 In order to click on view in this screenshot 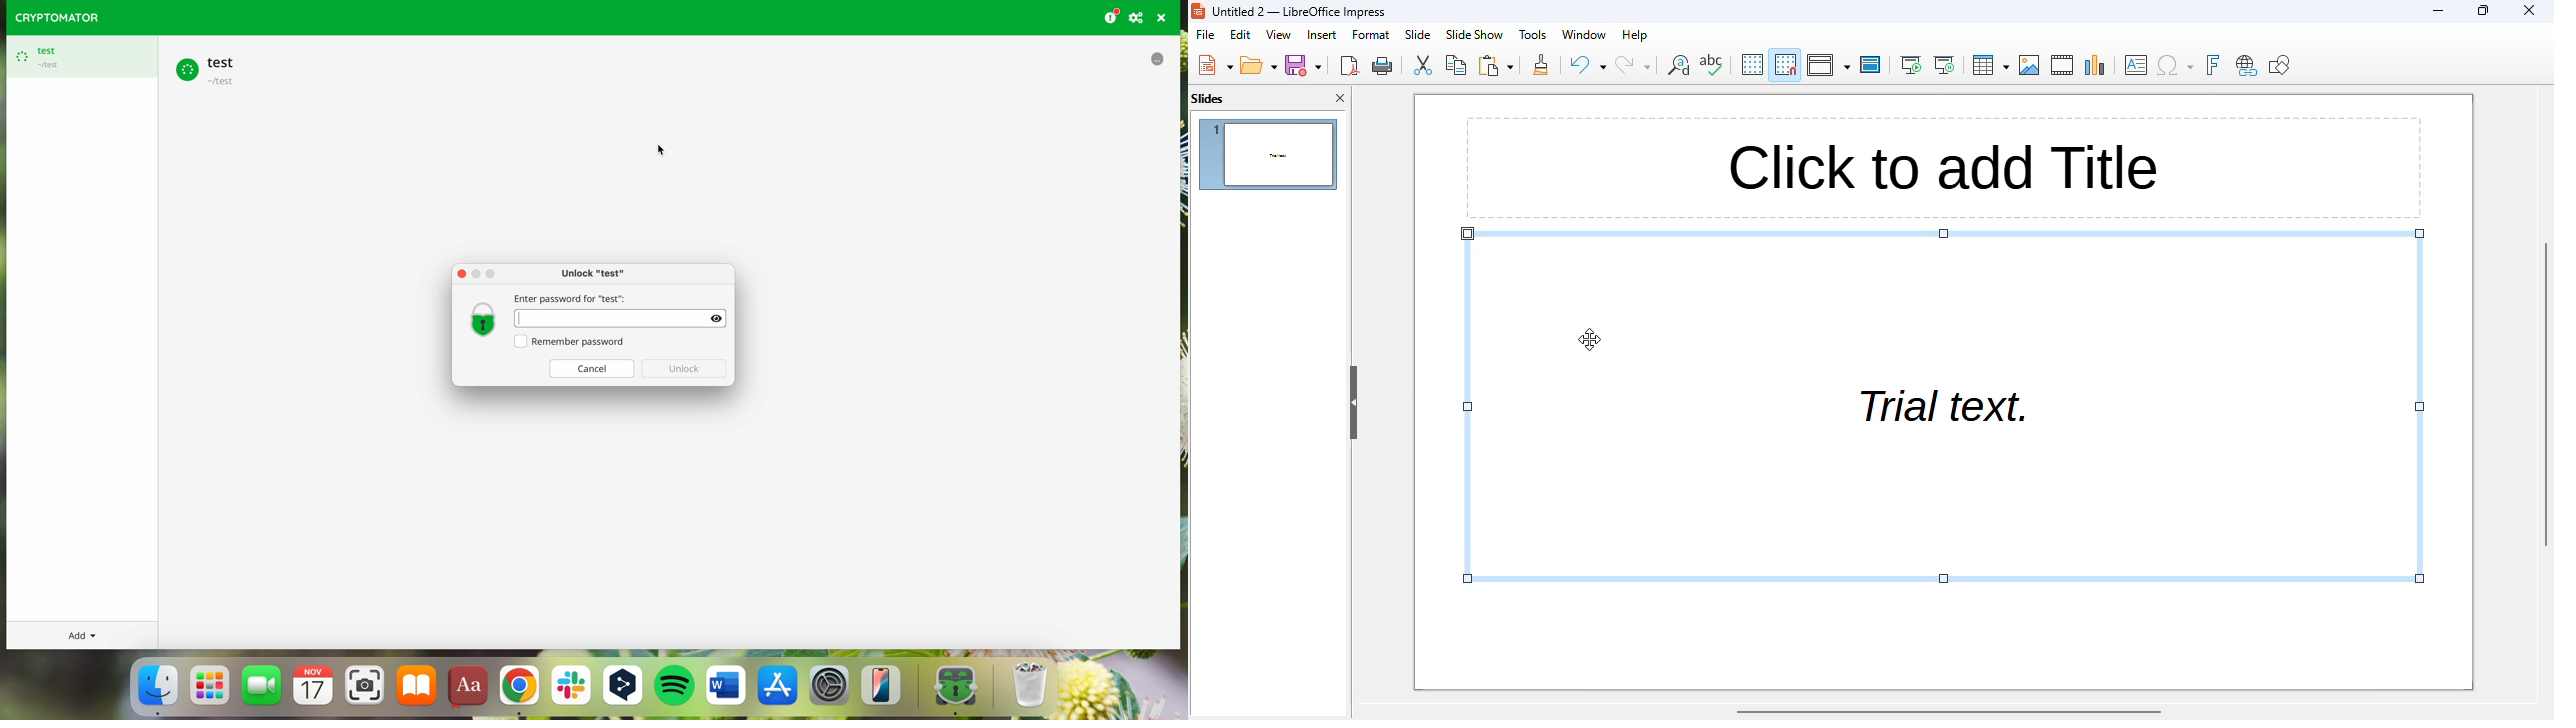, I will do `click(1279, 34)`.